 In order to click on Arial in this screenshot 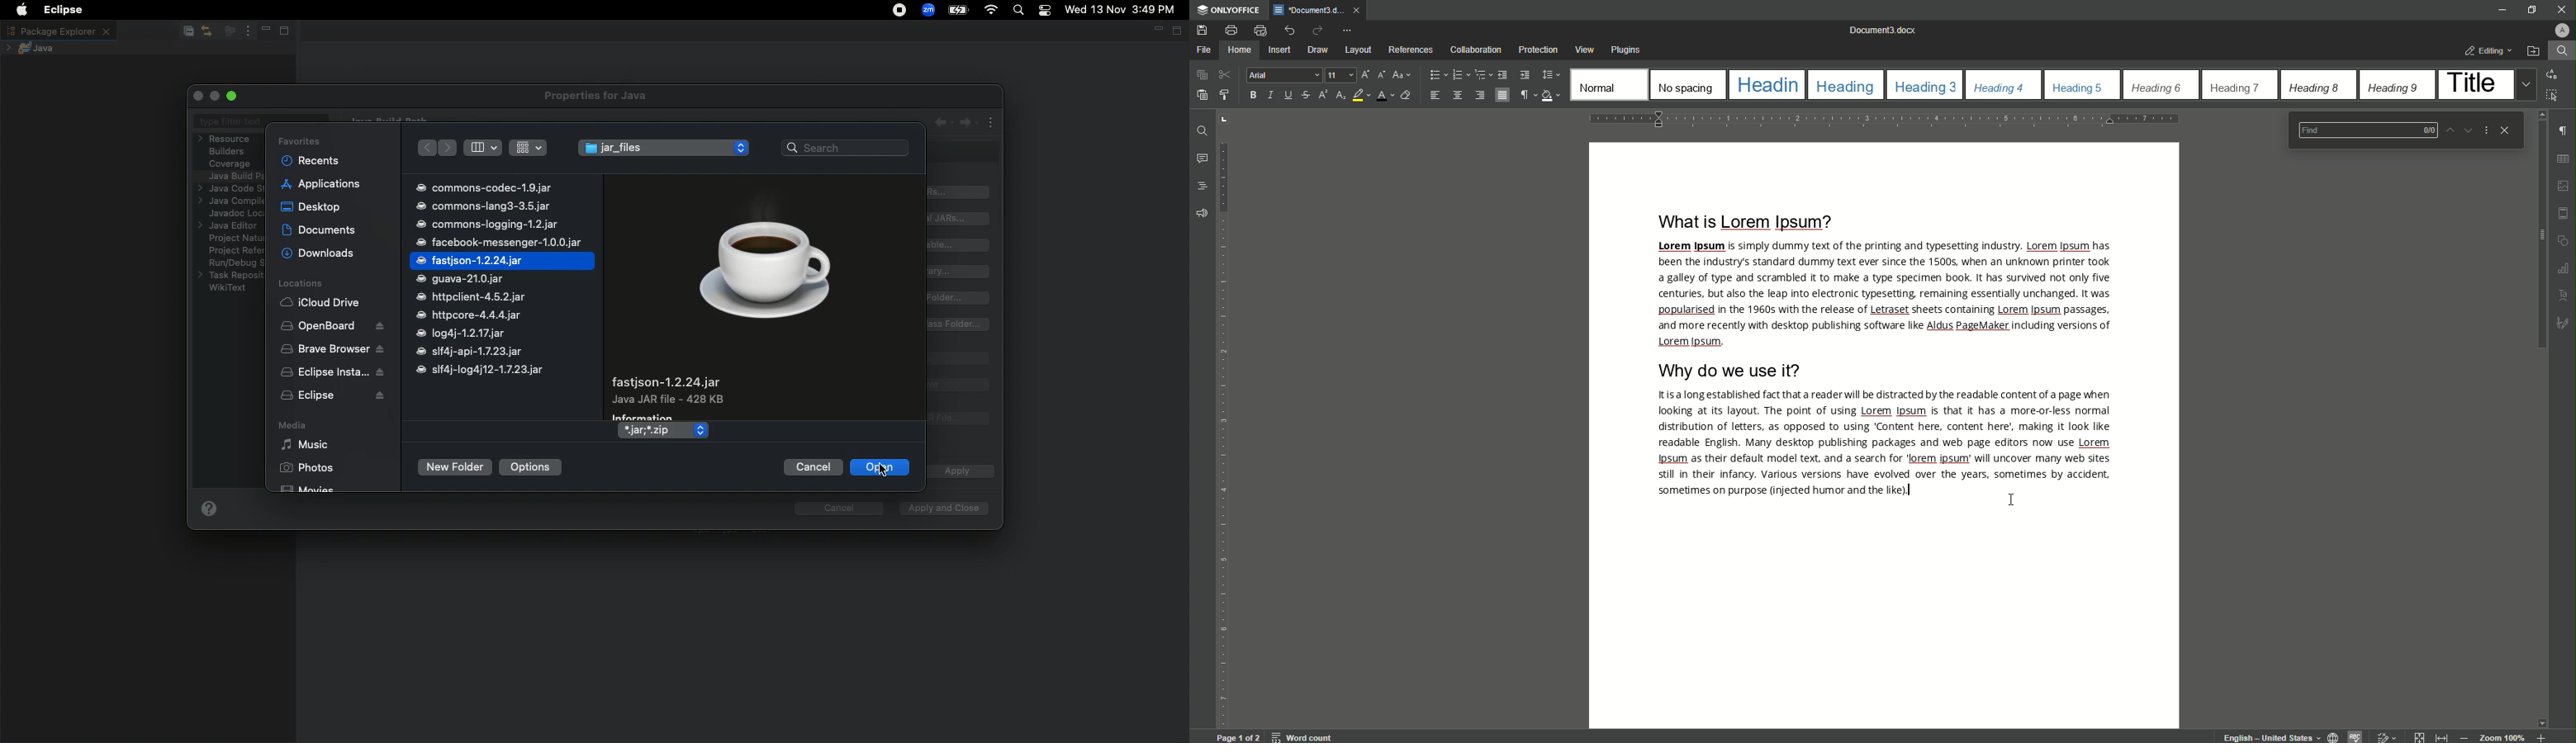, I will do `click(1284, 75)`.